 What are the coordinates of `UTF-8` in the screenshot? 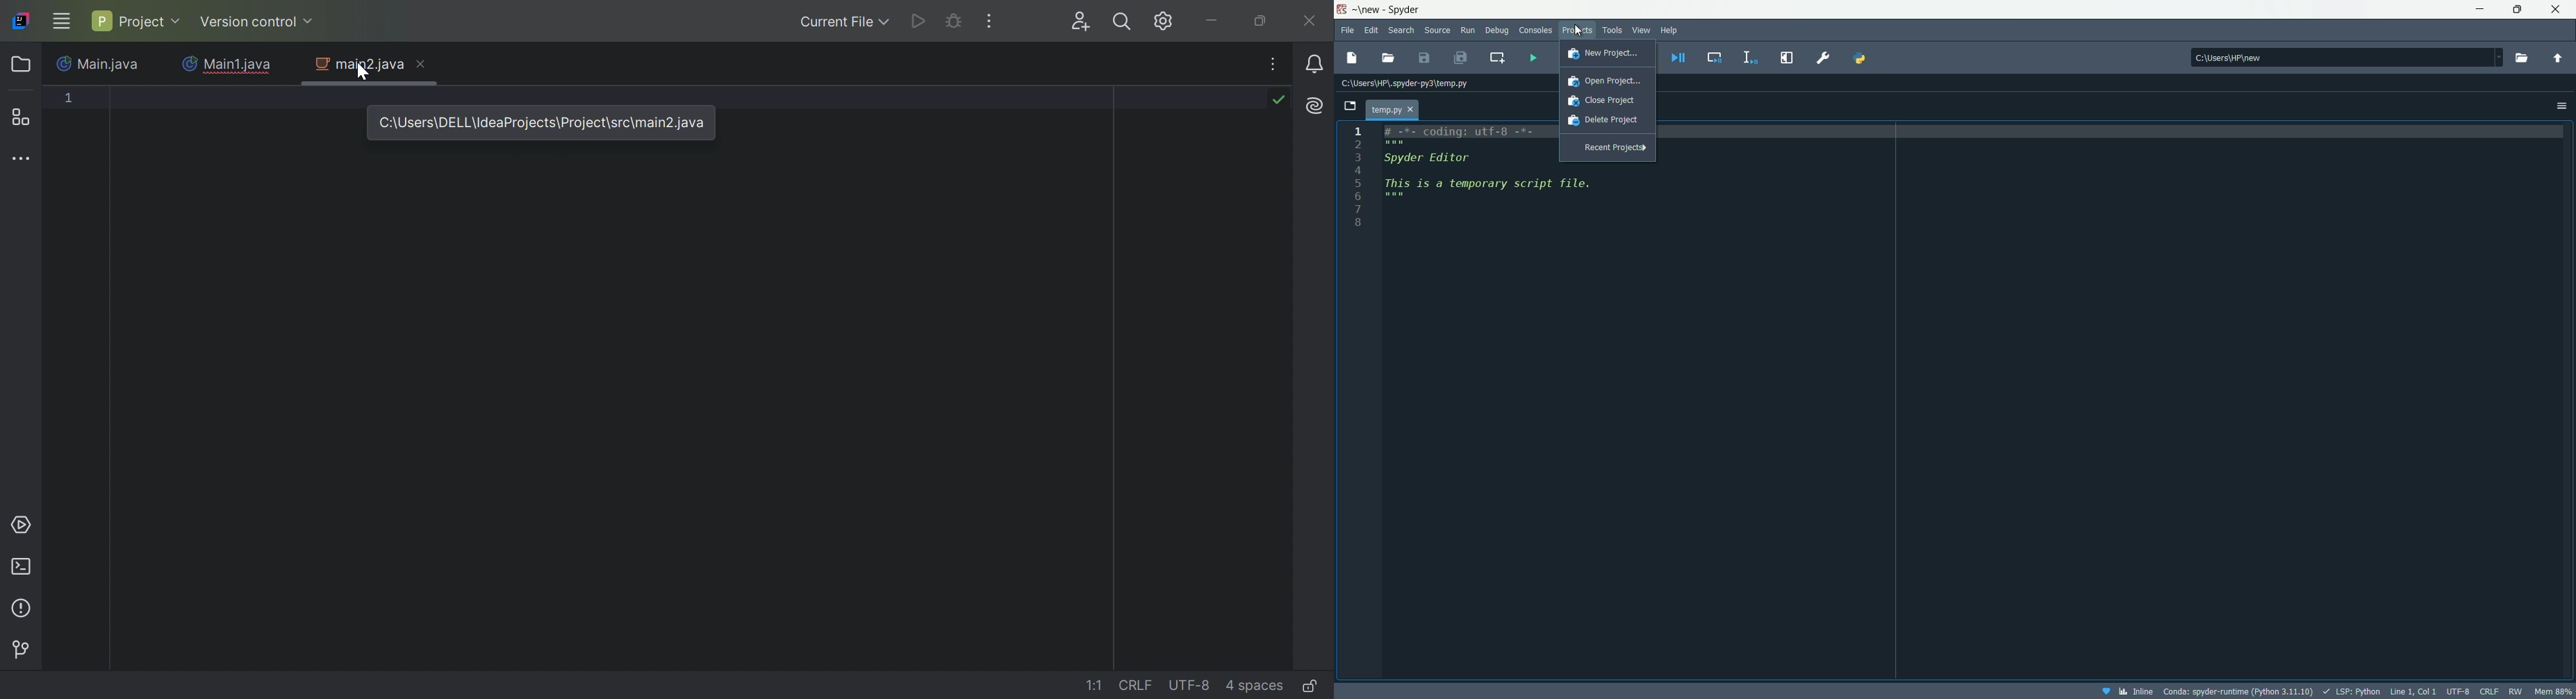 It's located at (2459, 691).